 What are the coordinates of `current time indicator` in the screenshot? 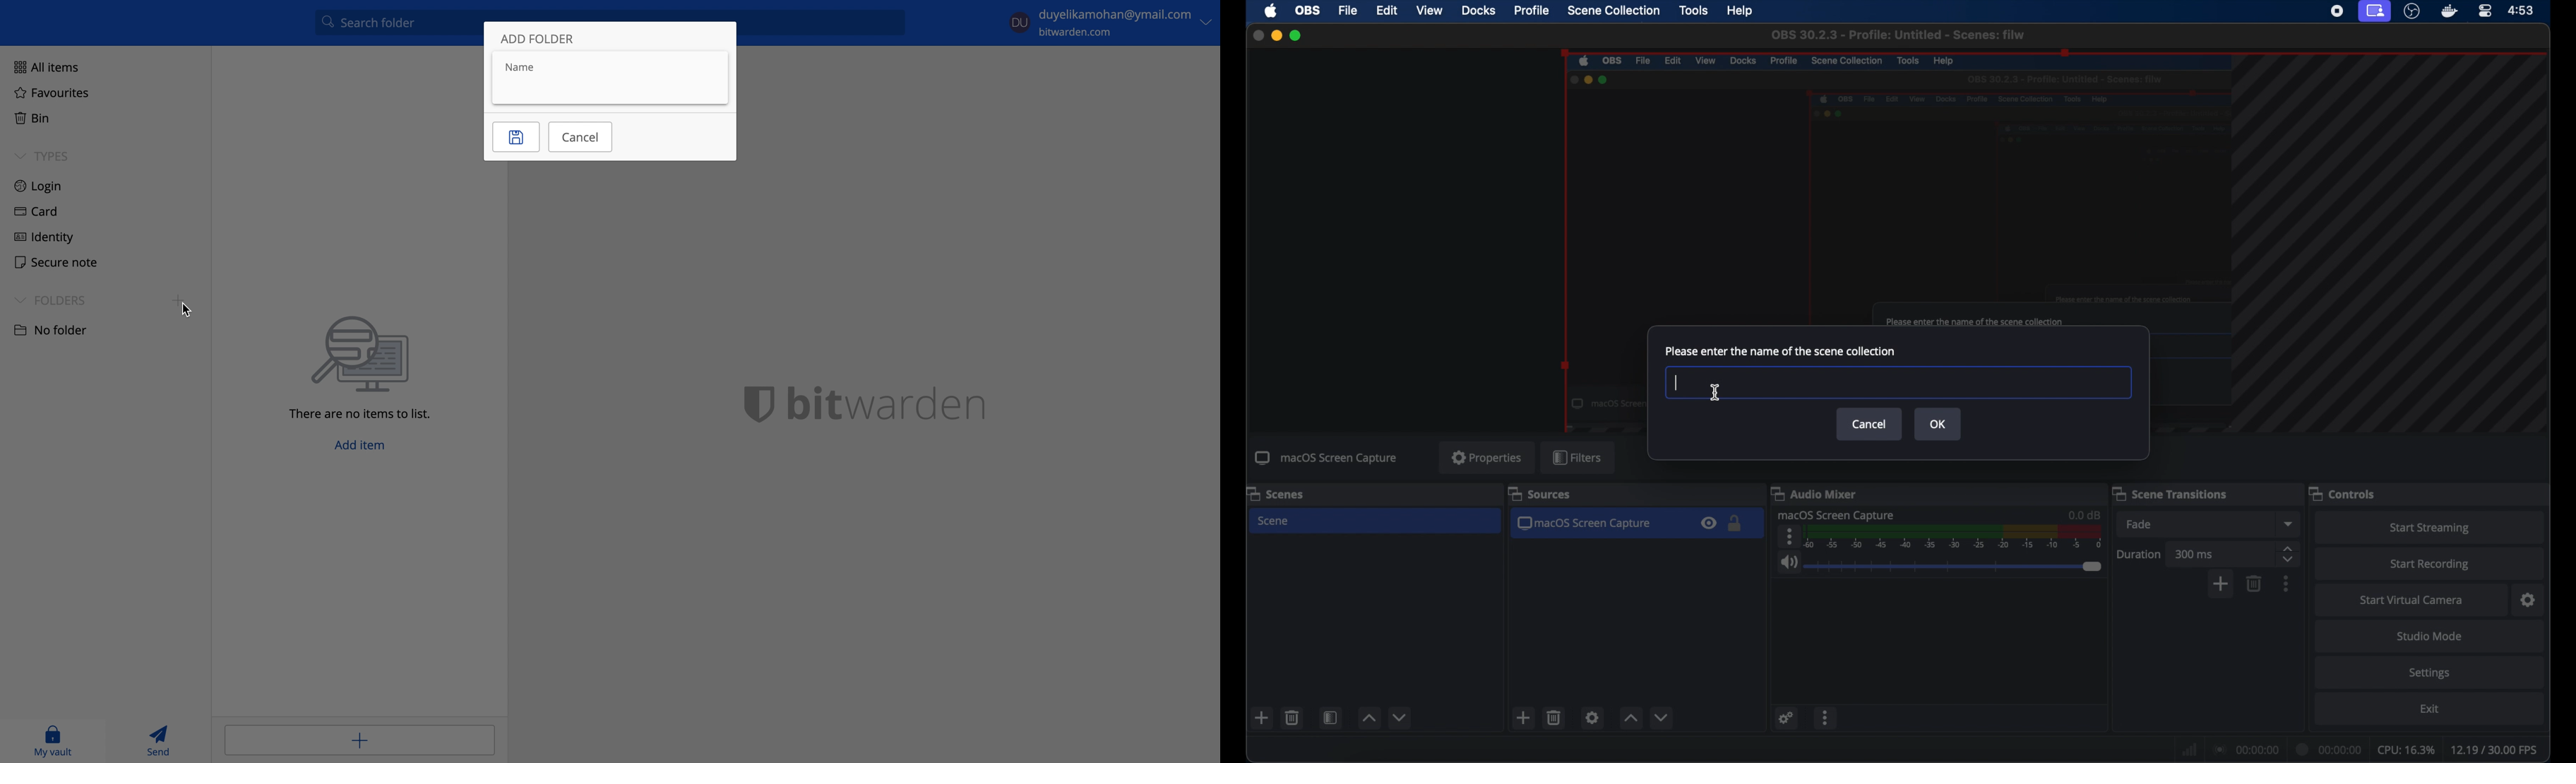 It's located at (2332, 747).